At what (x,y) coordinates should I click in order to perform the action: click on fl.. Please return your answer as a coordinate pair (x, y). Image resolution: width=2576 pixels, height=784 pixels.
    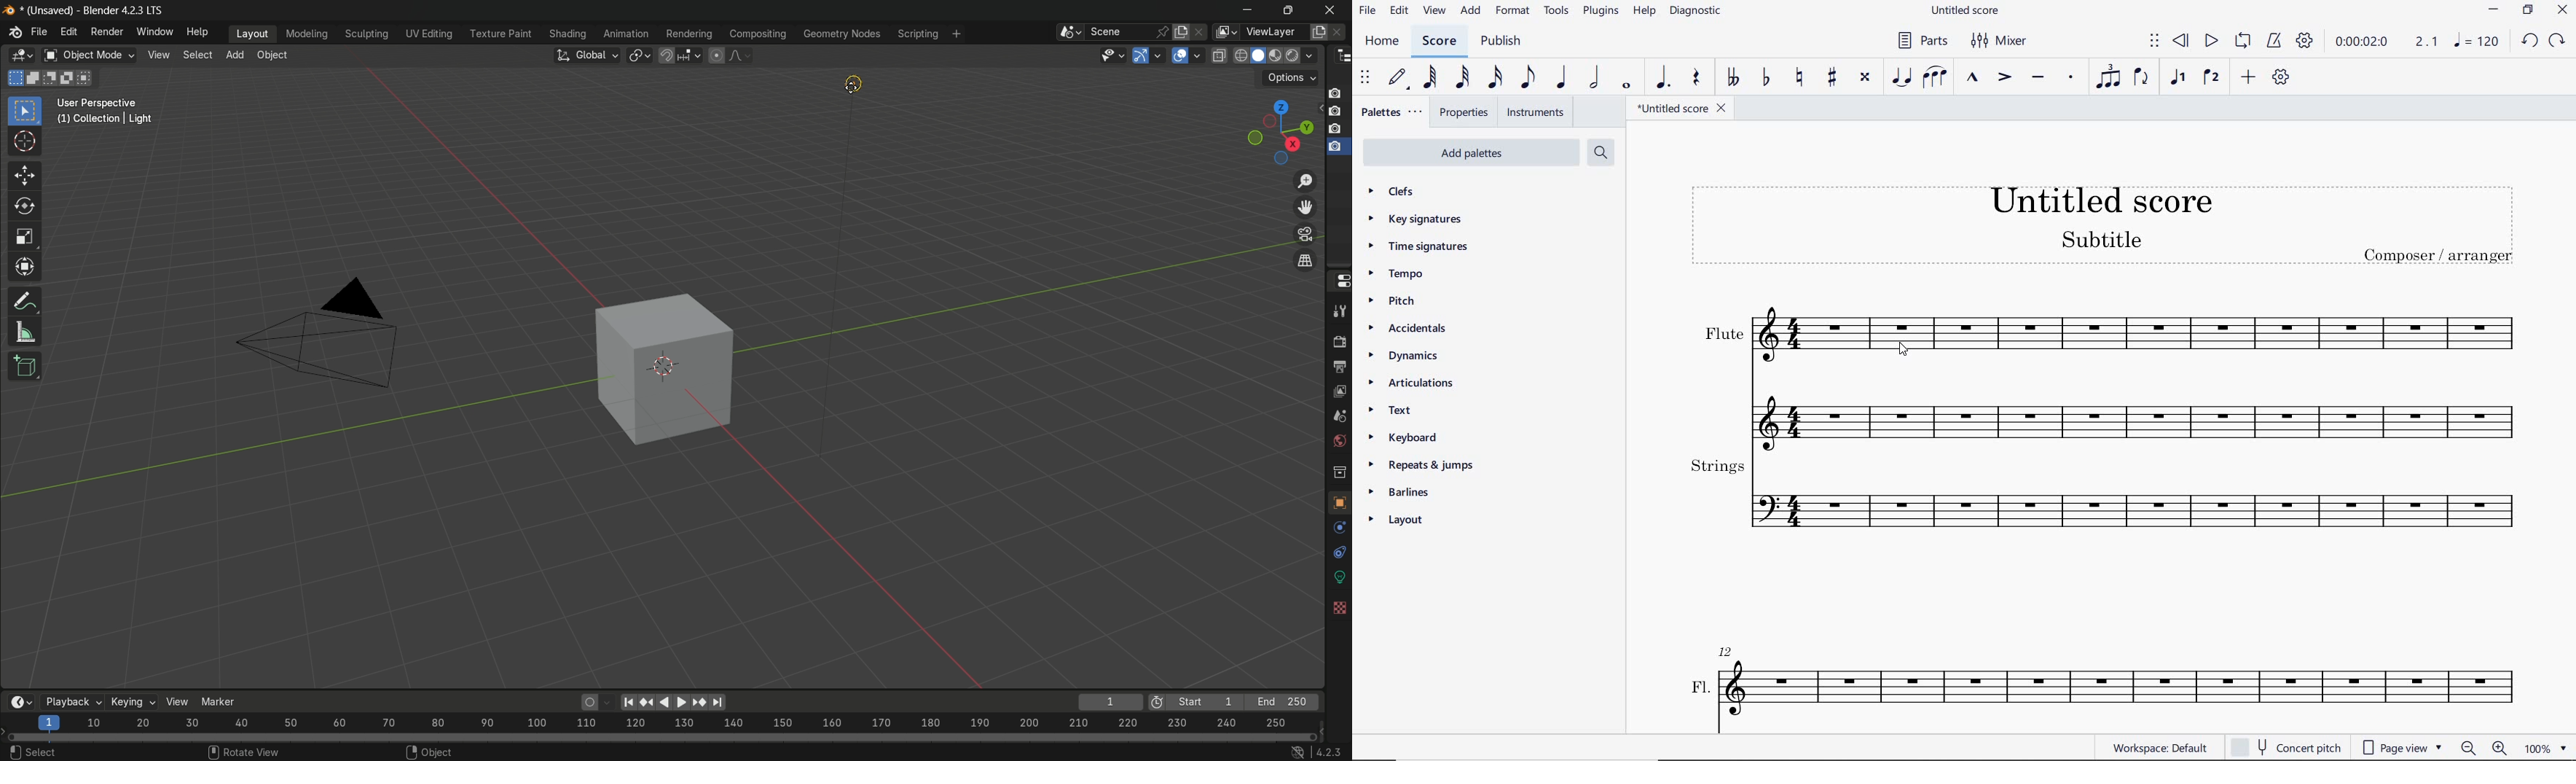
    Looking at the image, I should click on (2107, 680).